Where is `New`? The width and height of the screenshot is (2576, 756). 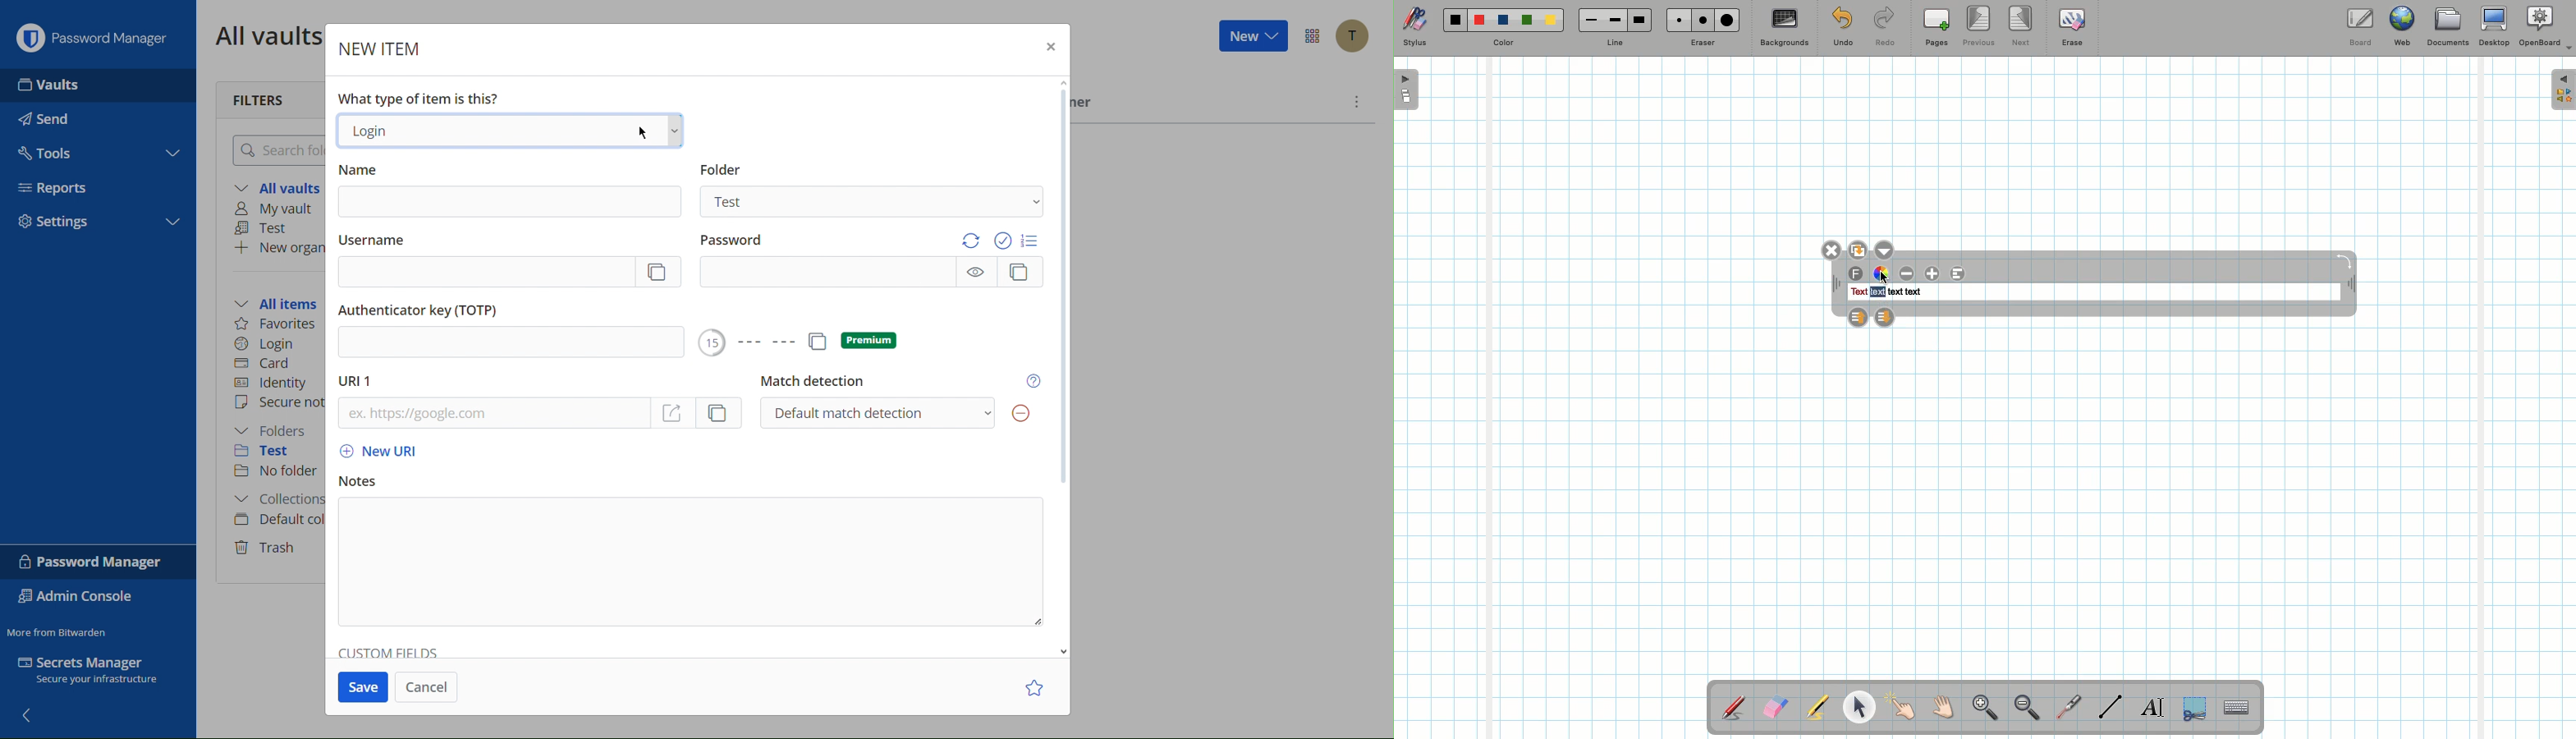 New is located at coordinates (1252, 35).